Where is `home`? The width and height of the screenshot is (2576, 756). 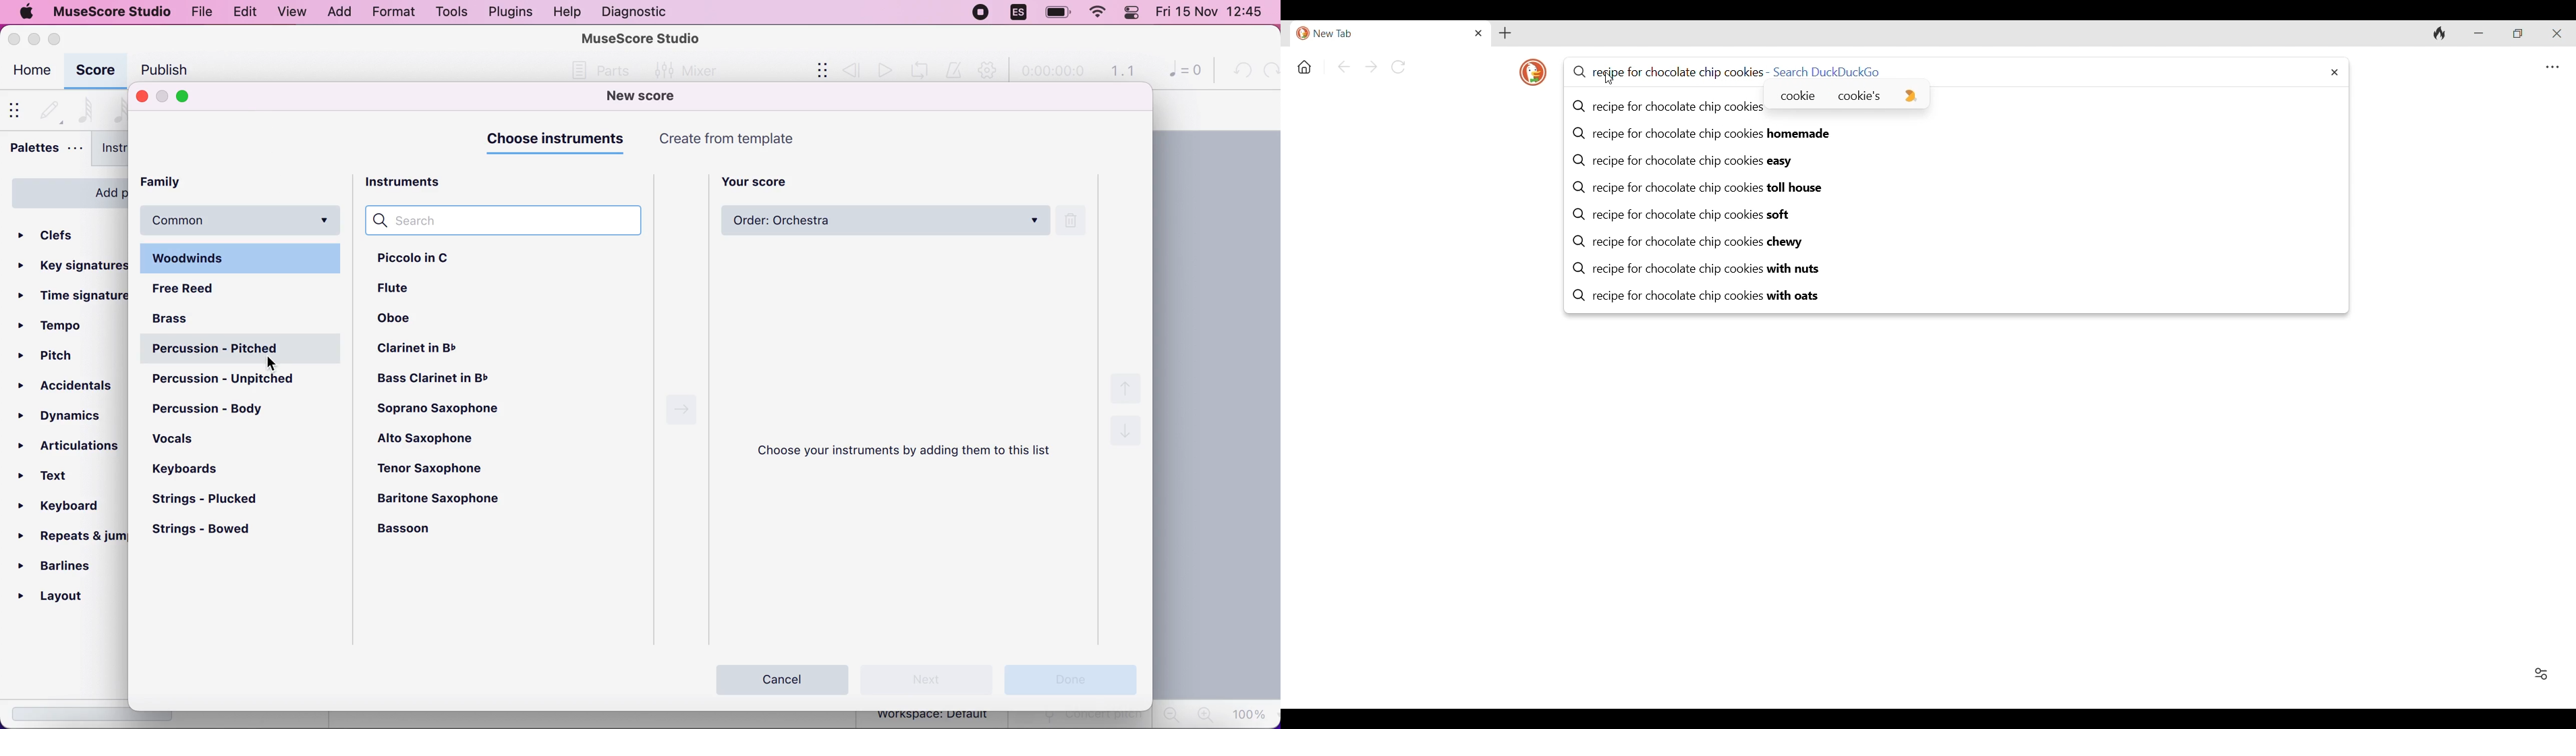
home is located at coordinates (31, 72).